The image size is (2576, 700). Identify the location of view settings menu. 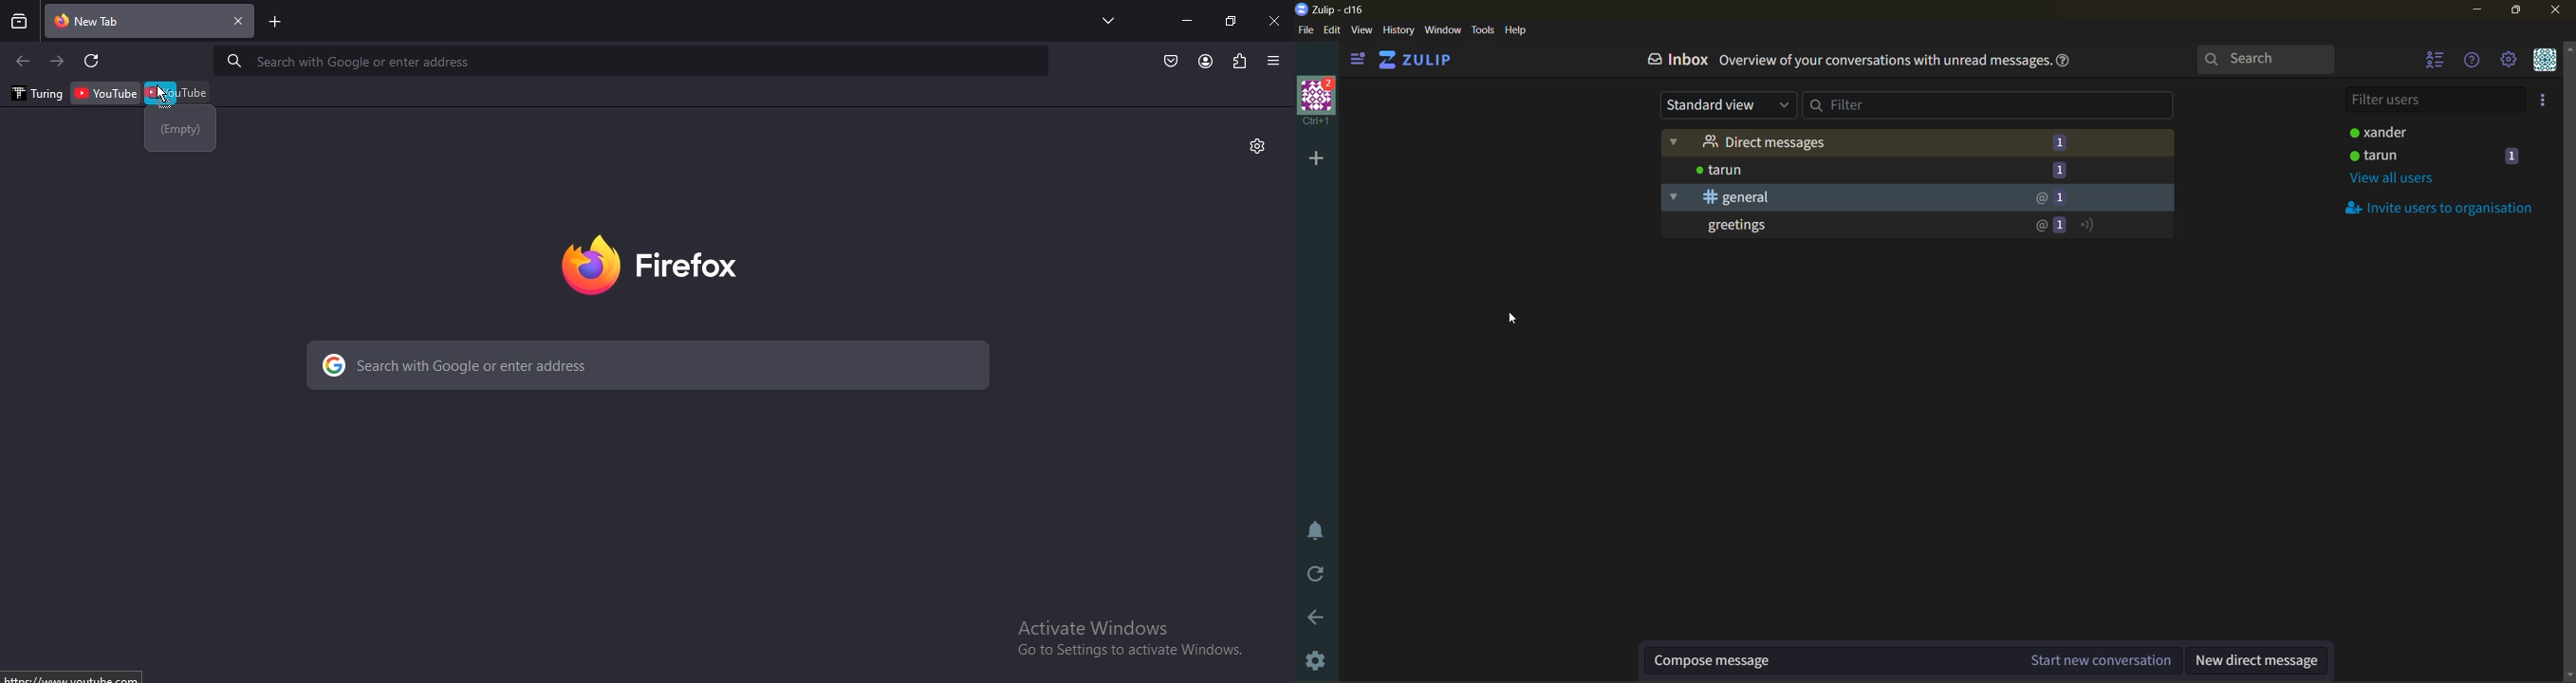
(1274, 60).